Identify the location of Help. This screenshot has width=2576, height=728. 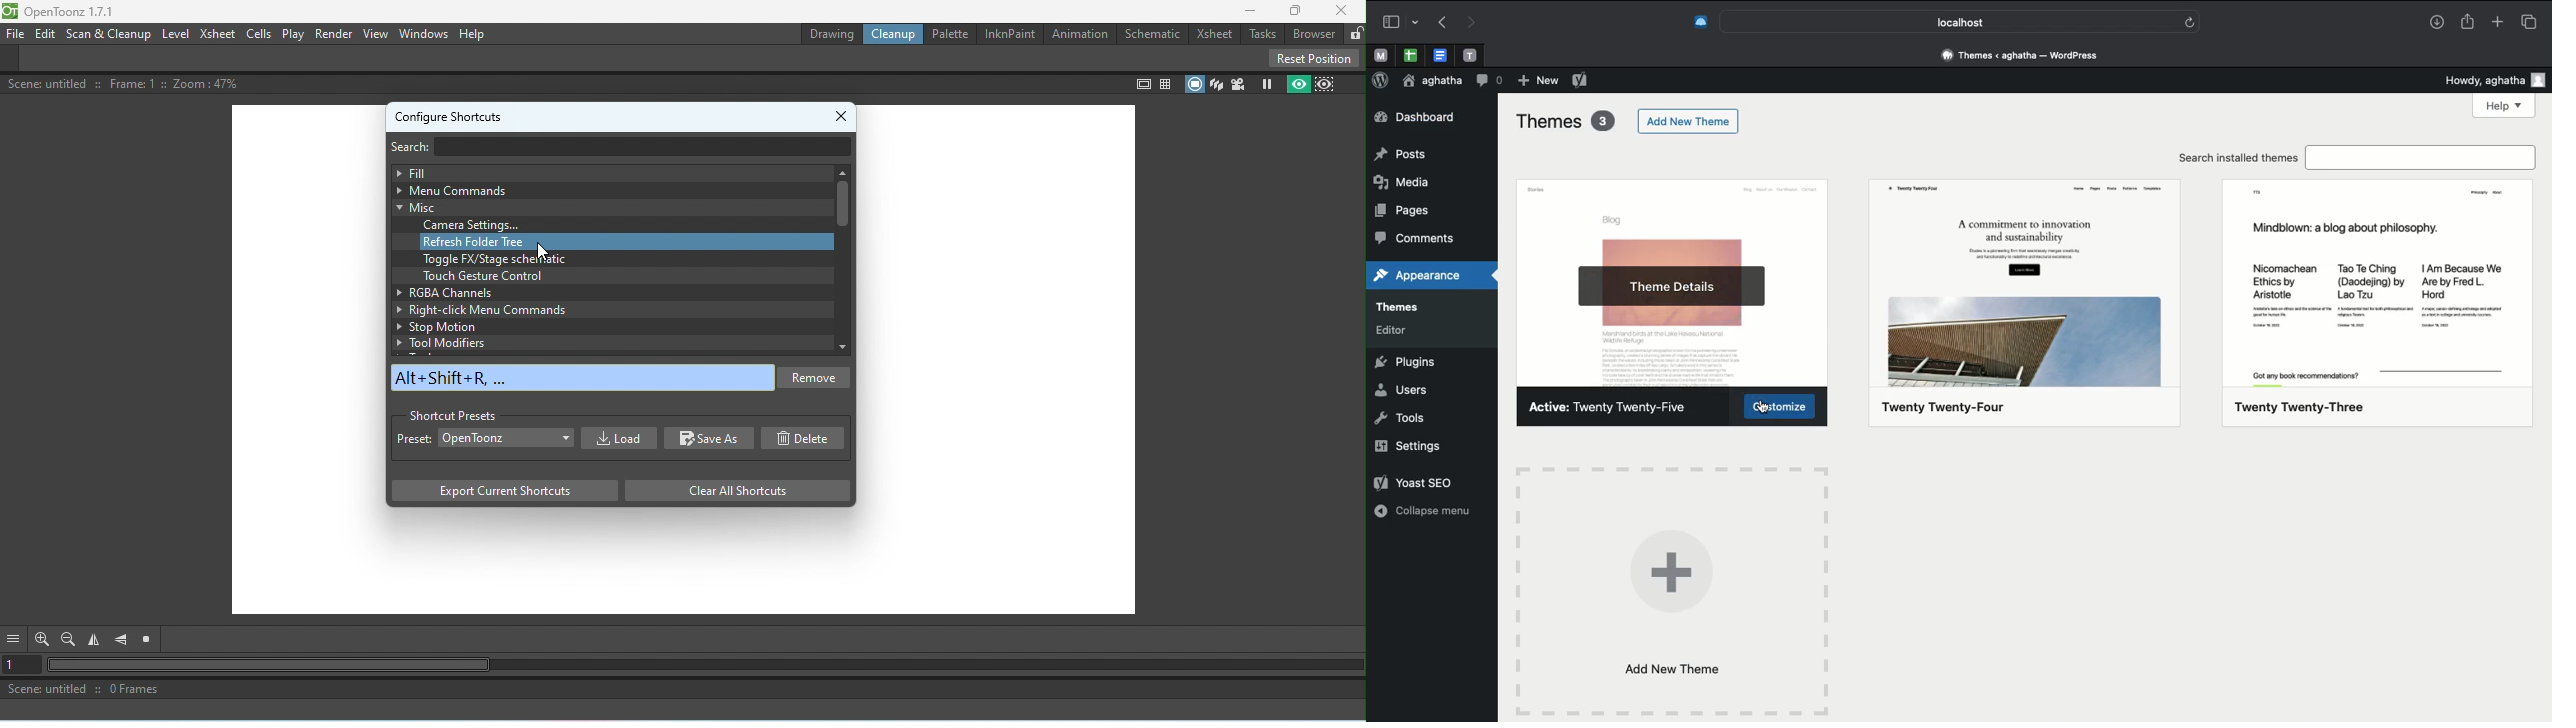
(473, 34).